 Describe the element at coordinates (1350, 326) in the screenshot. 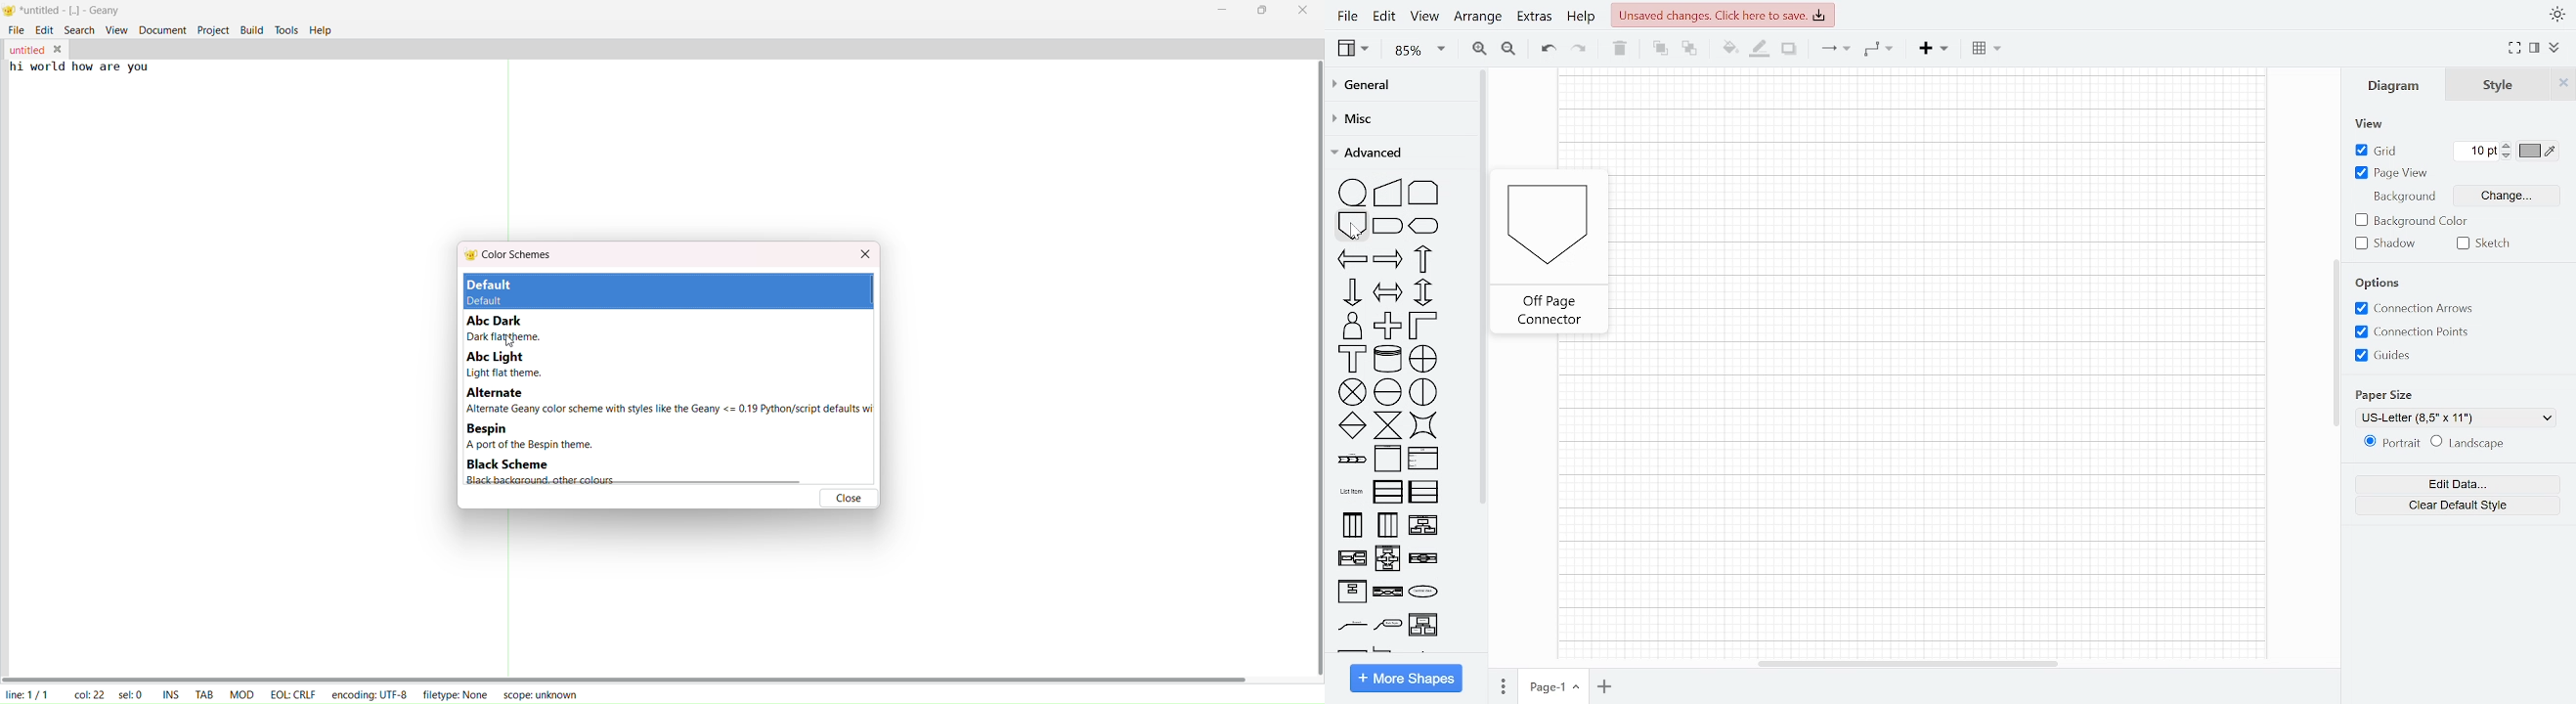

I see `user` at that location.